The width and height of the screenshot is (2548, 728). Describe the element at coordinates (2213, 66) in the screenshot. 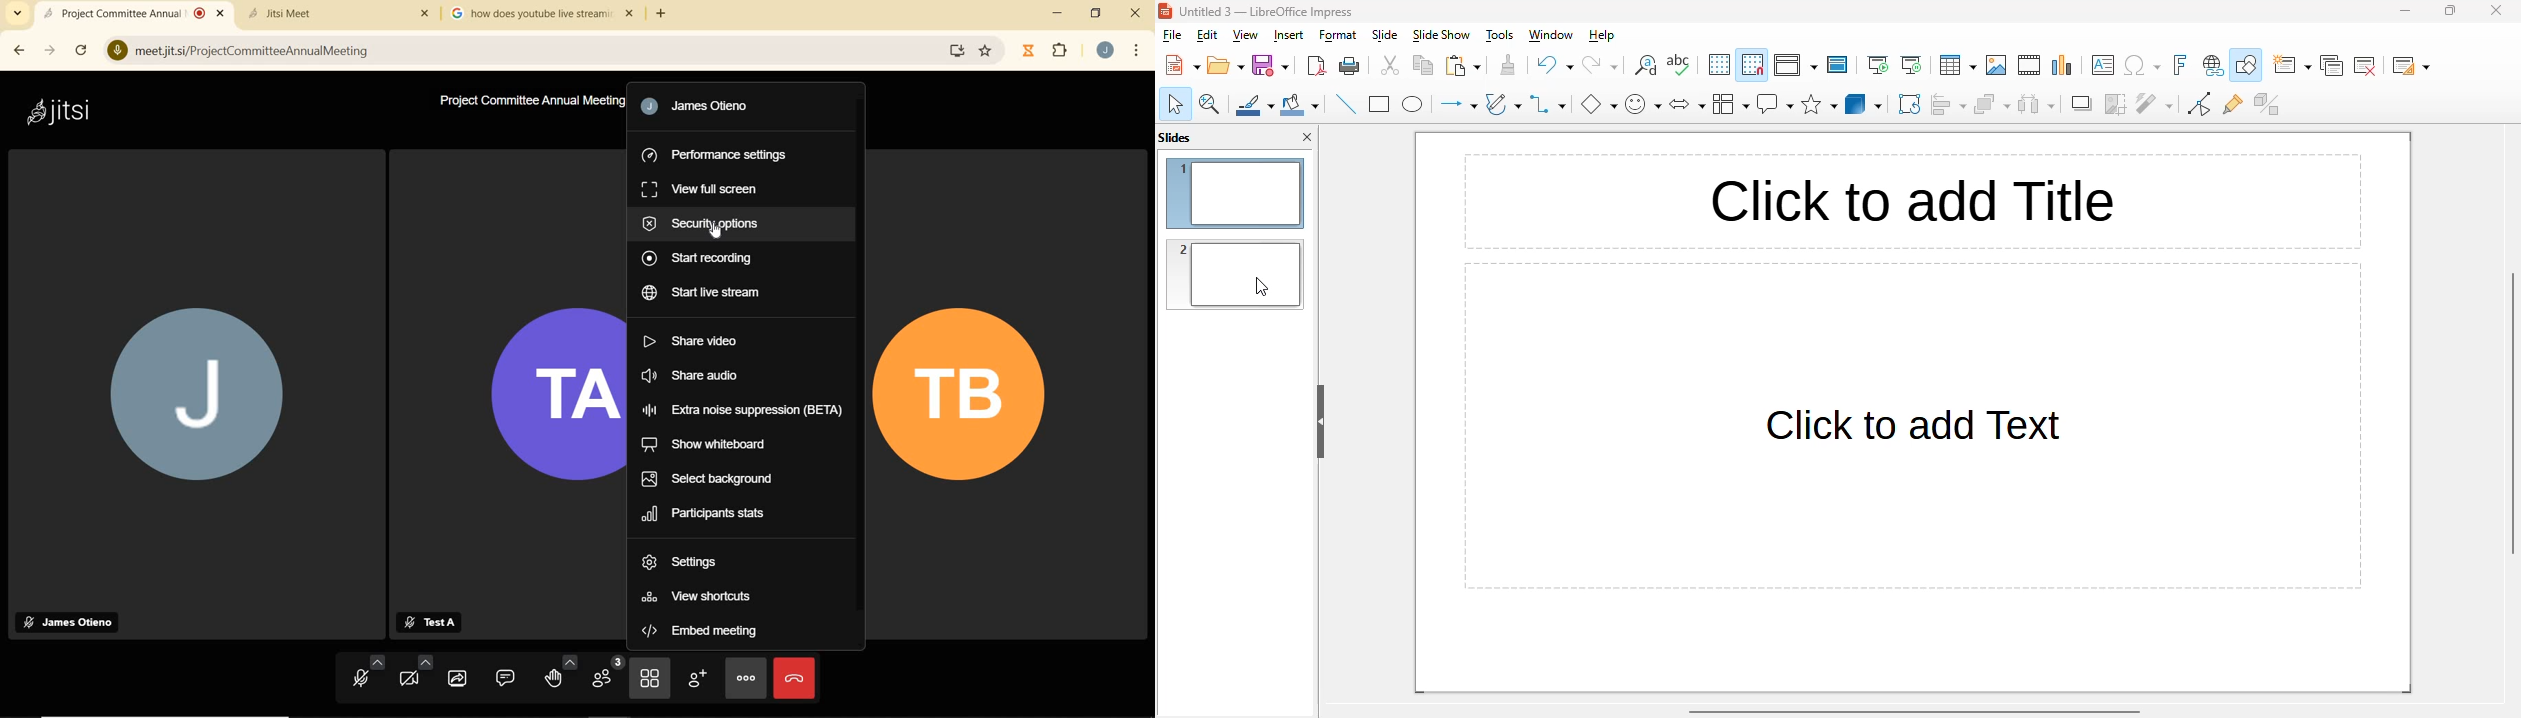

I see `insert hyperlink` at that location.